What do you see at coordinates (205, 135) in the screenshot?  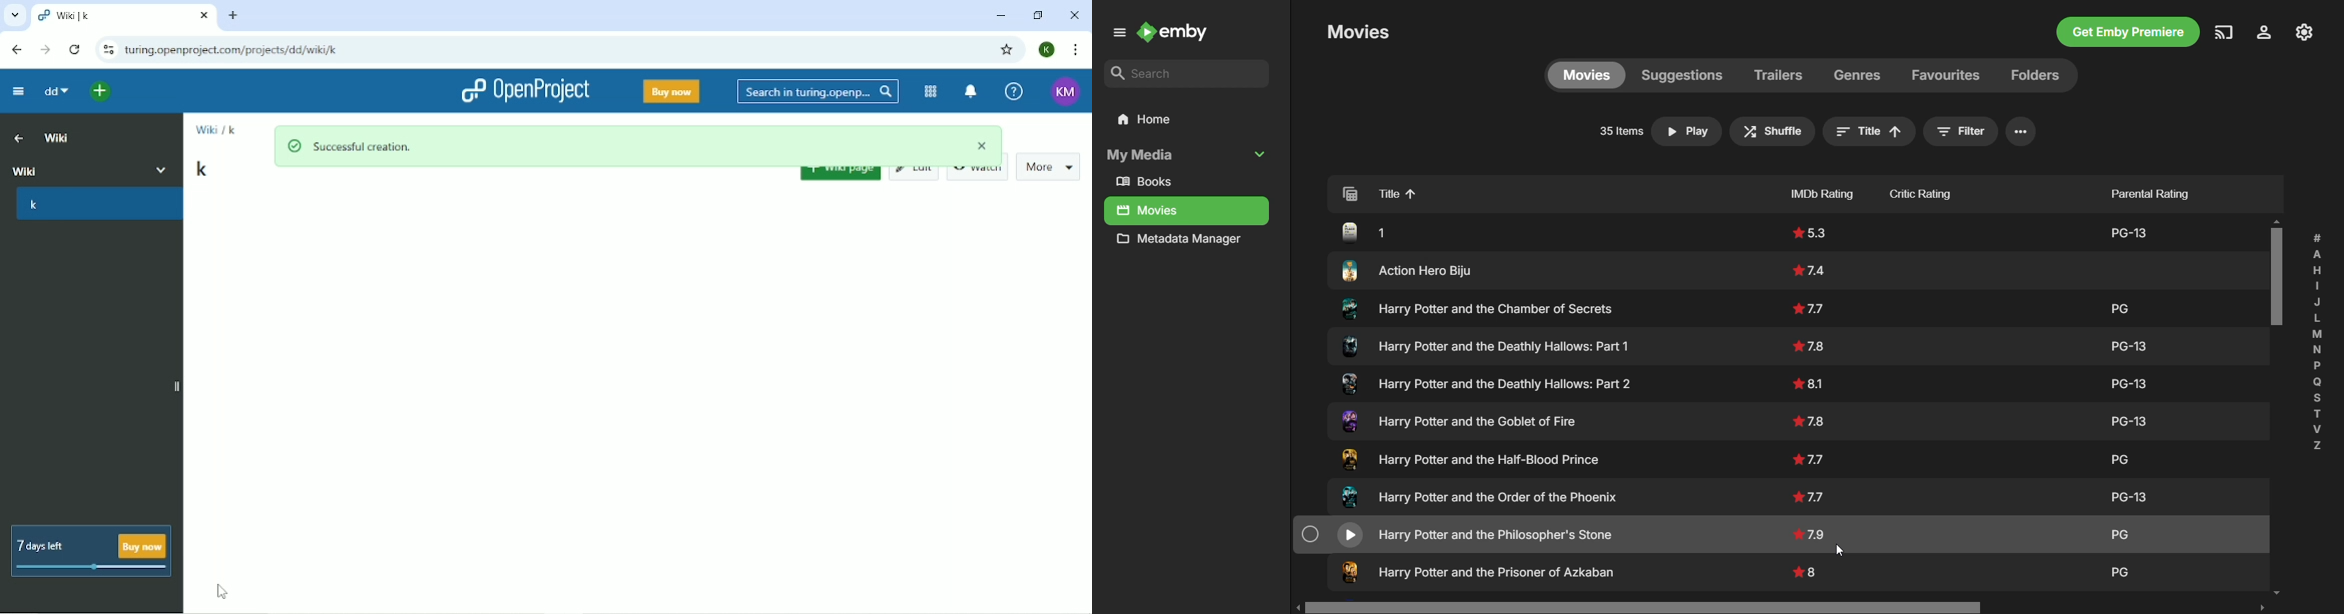 I see `Wiki` at bounding box center [205, 135].